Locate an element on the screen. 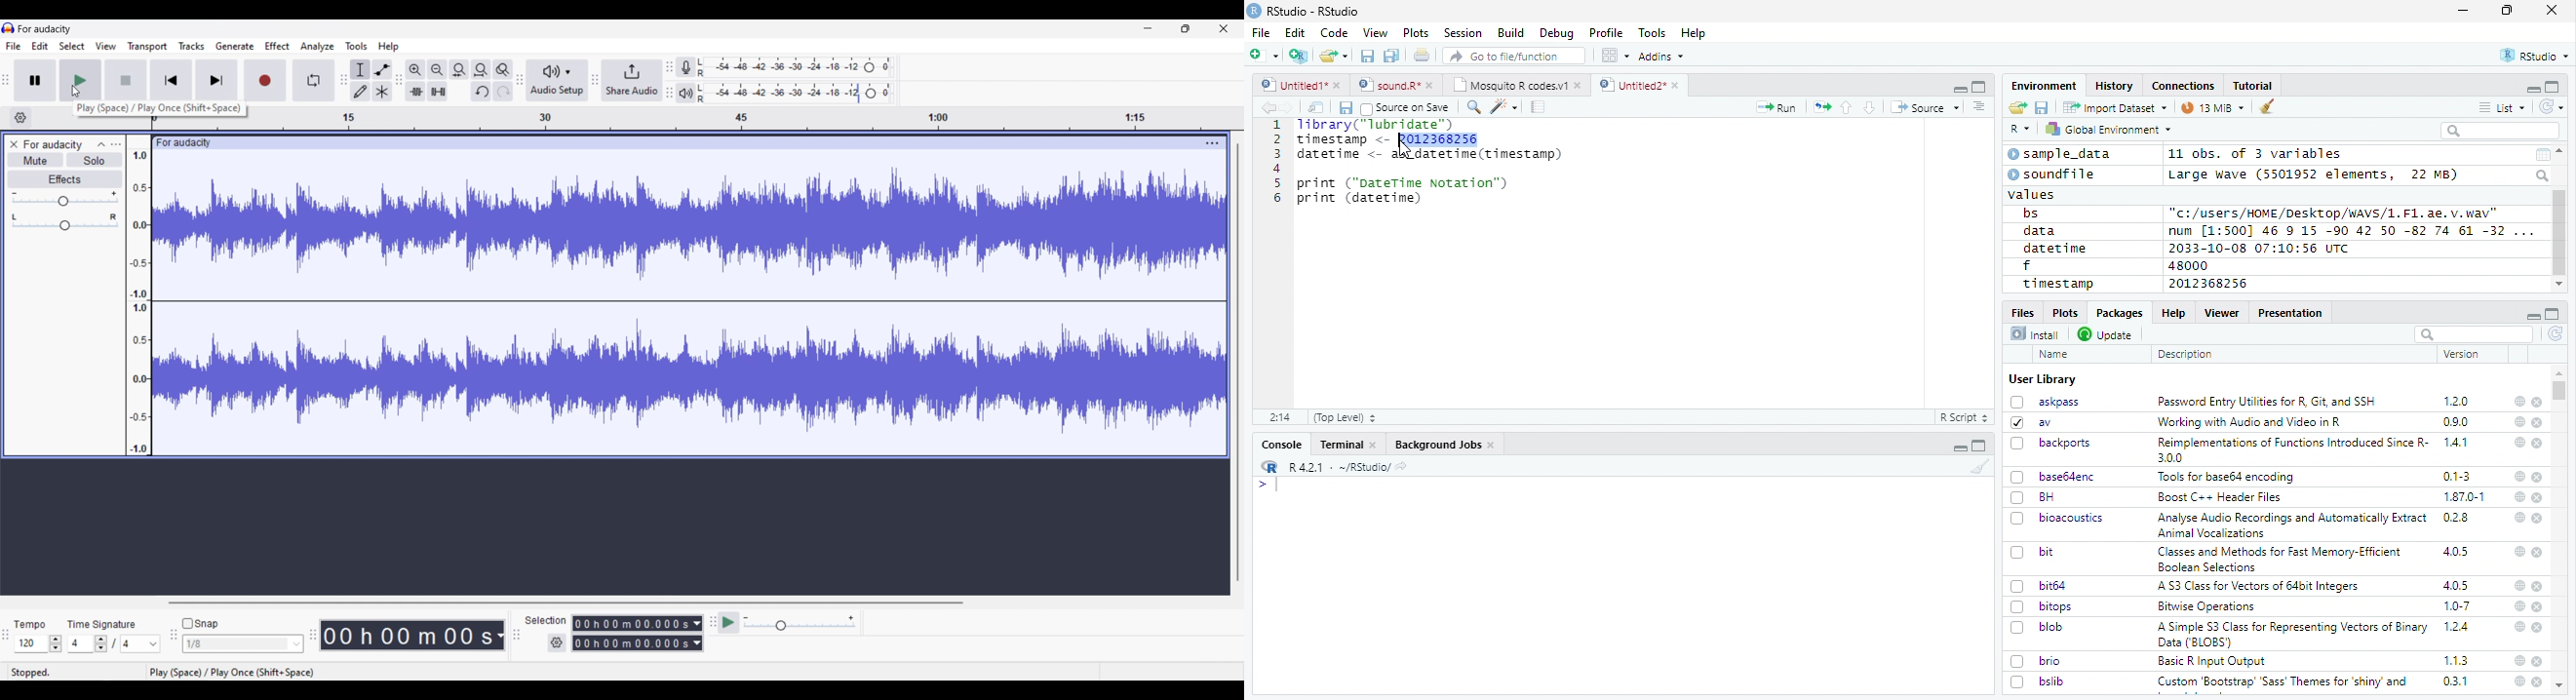  minimize is located at coordinates (2532, 88).